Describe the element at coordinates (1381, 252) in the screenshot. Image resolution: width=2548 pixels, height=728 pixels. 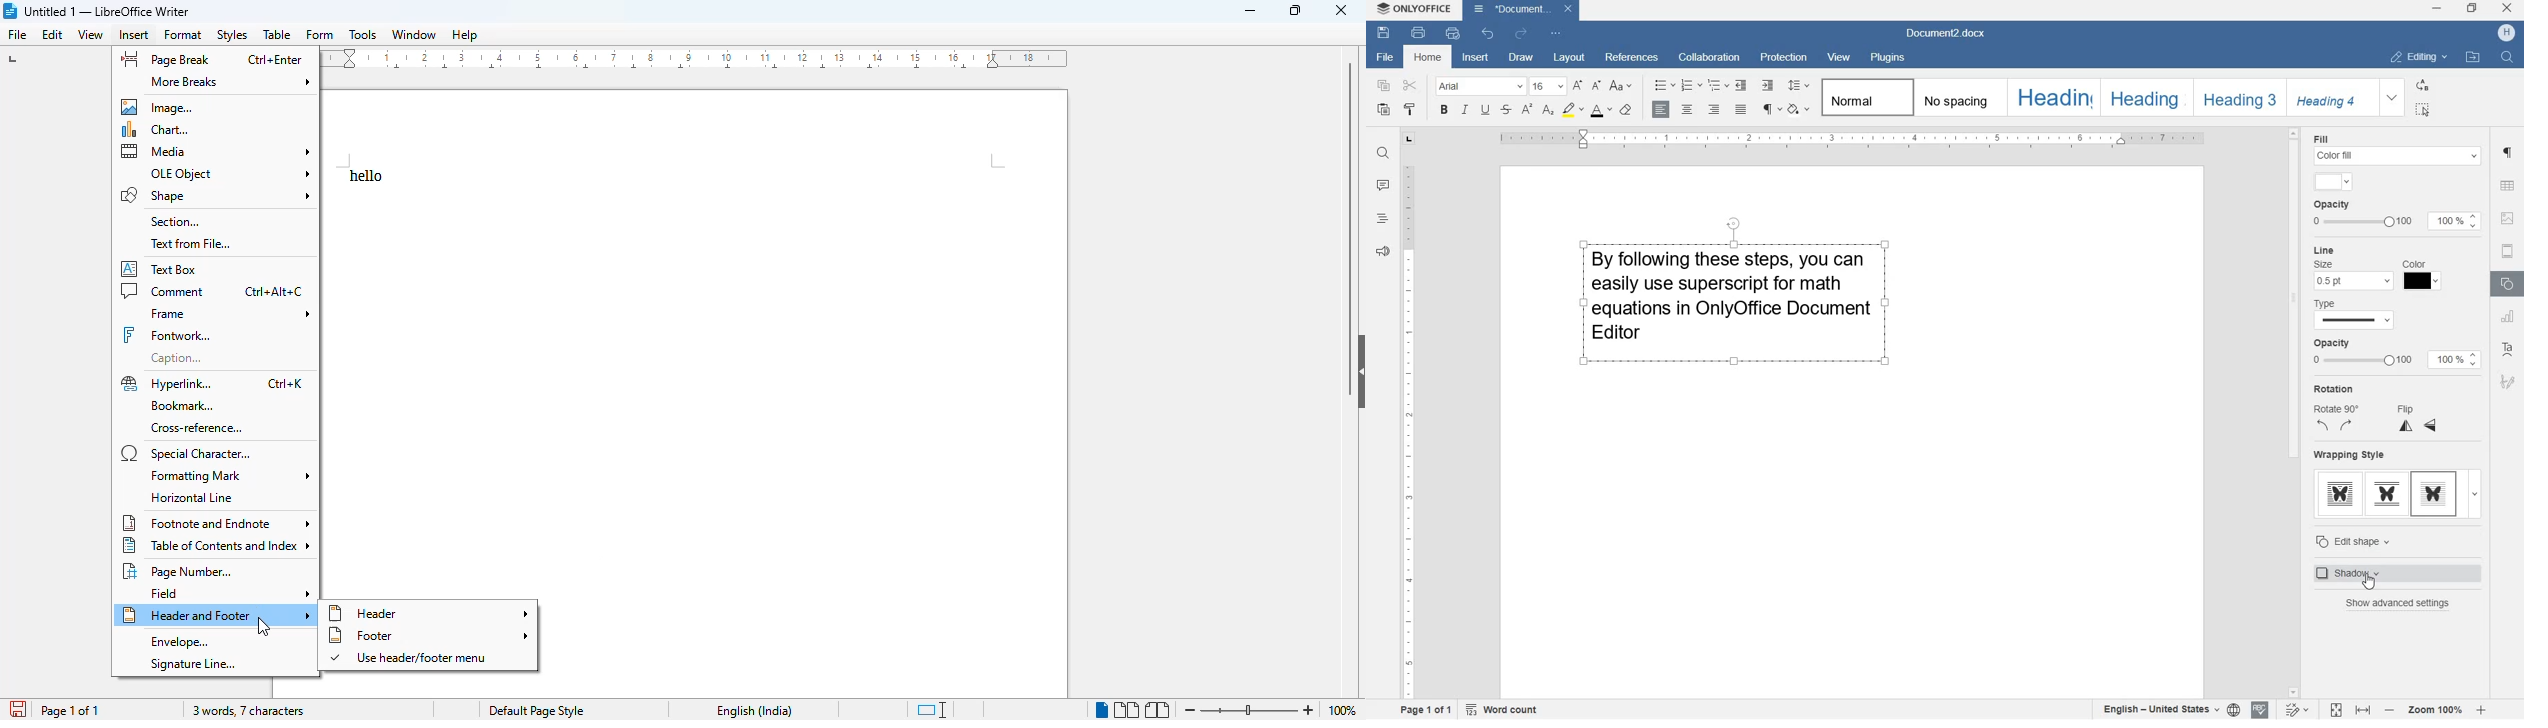
I see `feedback & support` at that location.